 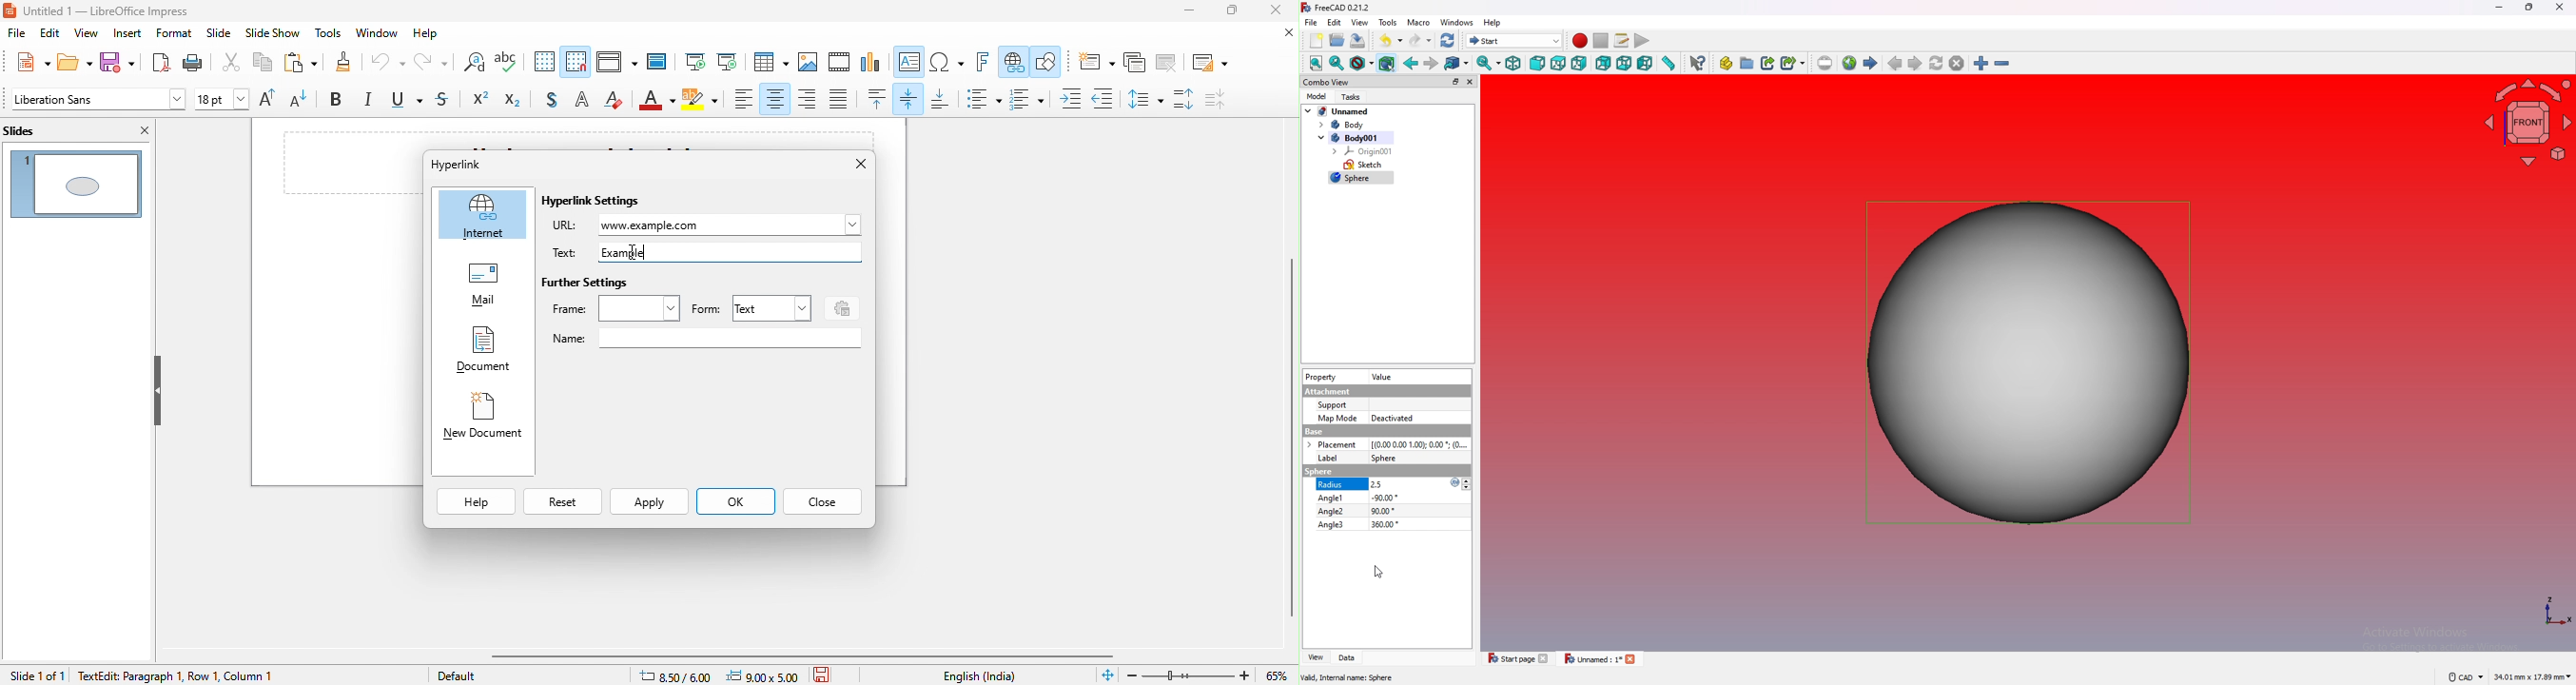 I want to click on whats this, so click(x=1698, y=63).